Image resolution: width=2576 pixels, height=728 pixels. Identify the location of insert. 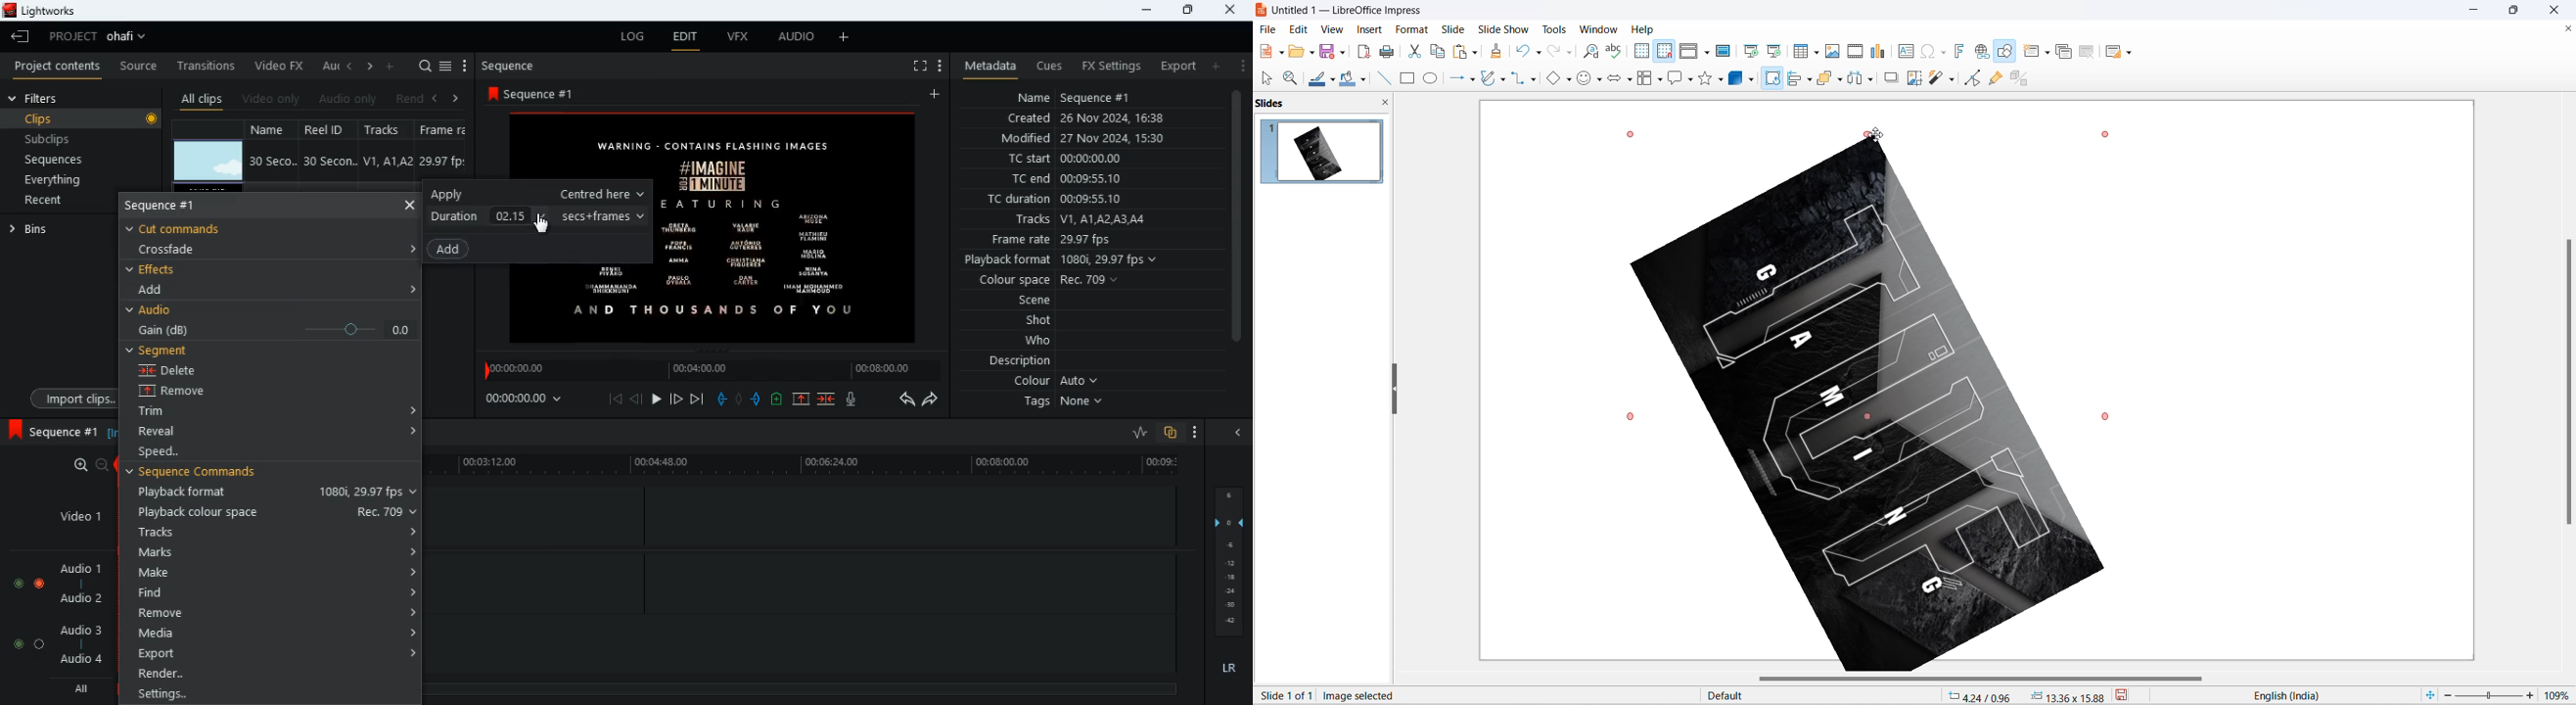
(1368, 30).